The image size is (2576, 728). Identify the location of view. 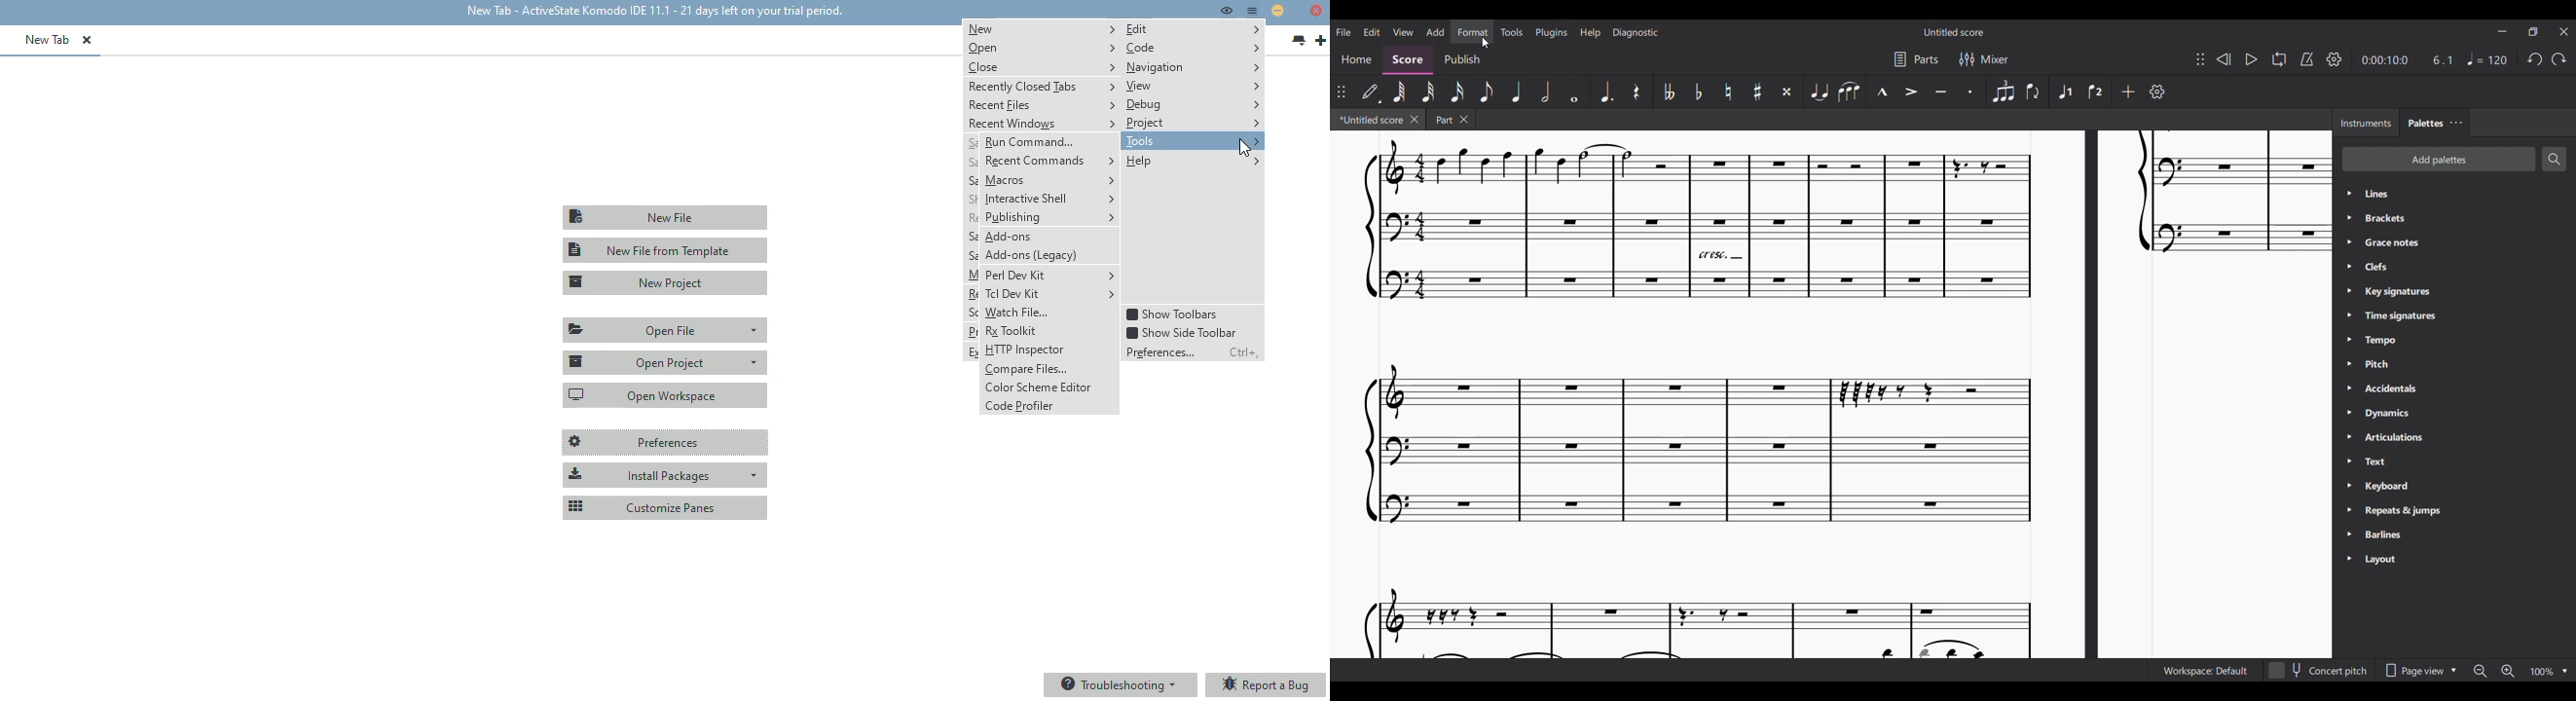
(1193, 86).